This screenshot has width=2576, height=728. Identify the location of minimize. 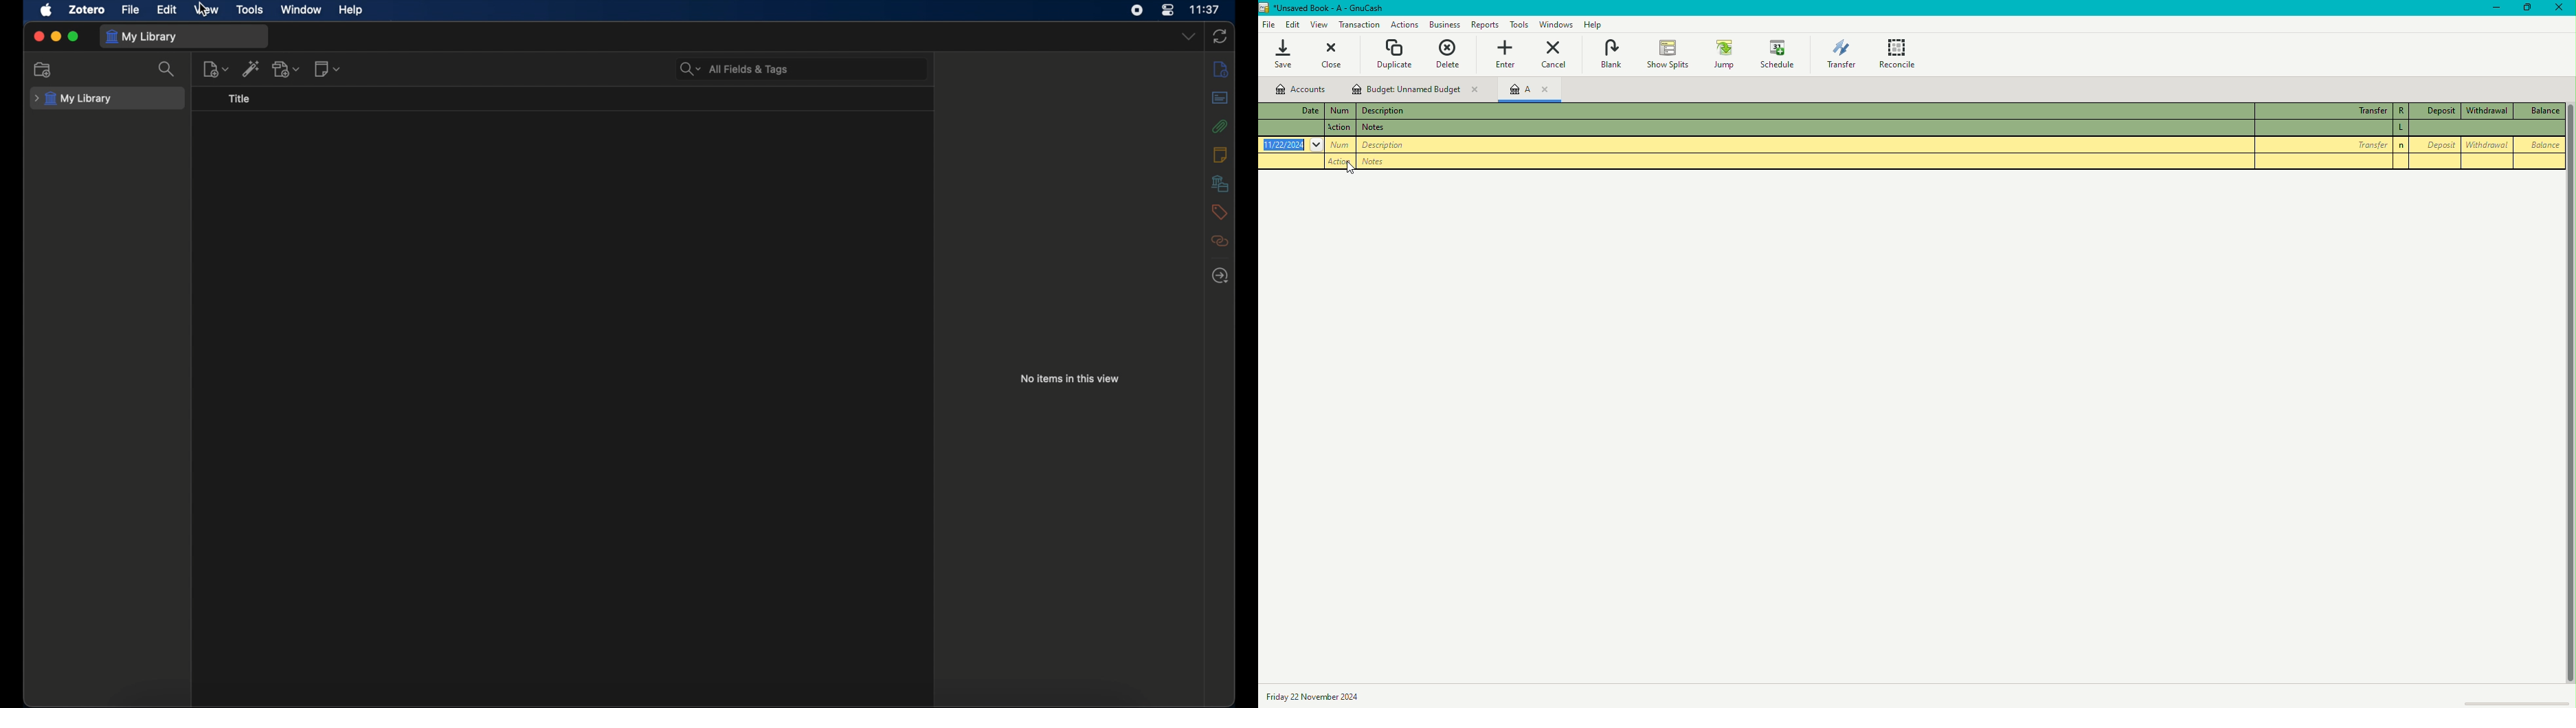
(56, 37).